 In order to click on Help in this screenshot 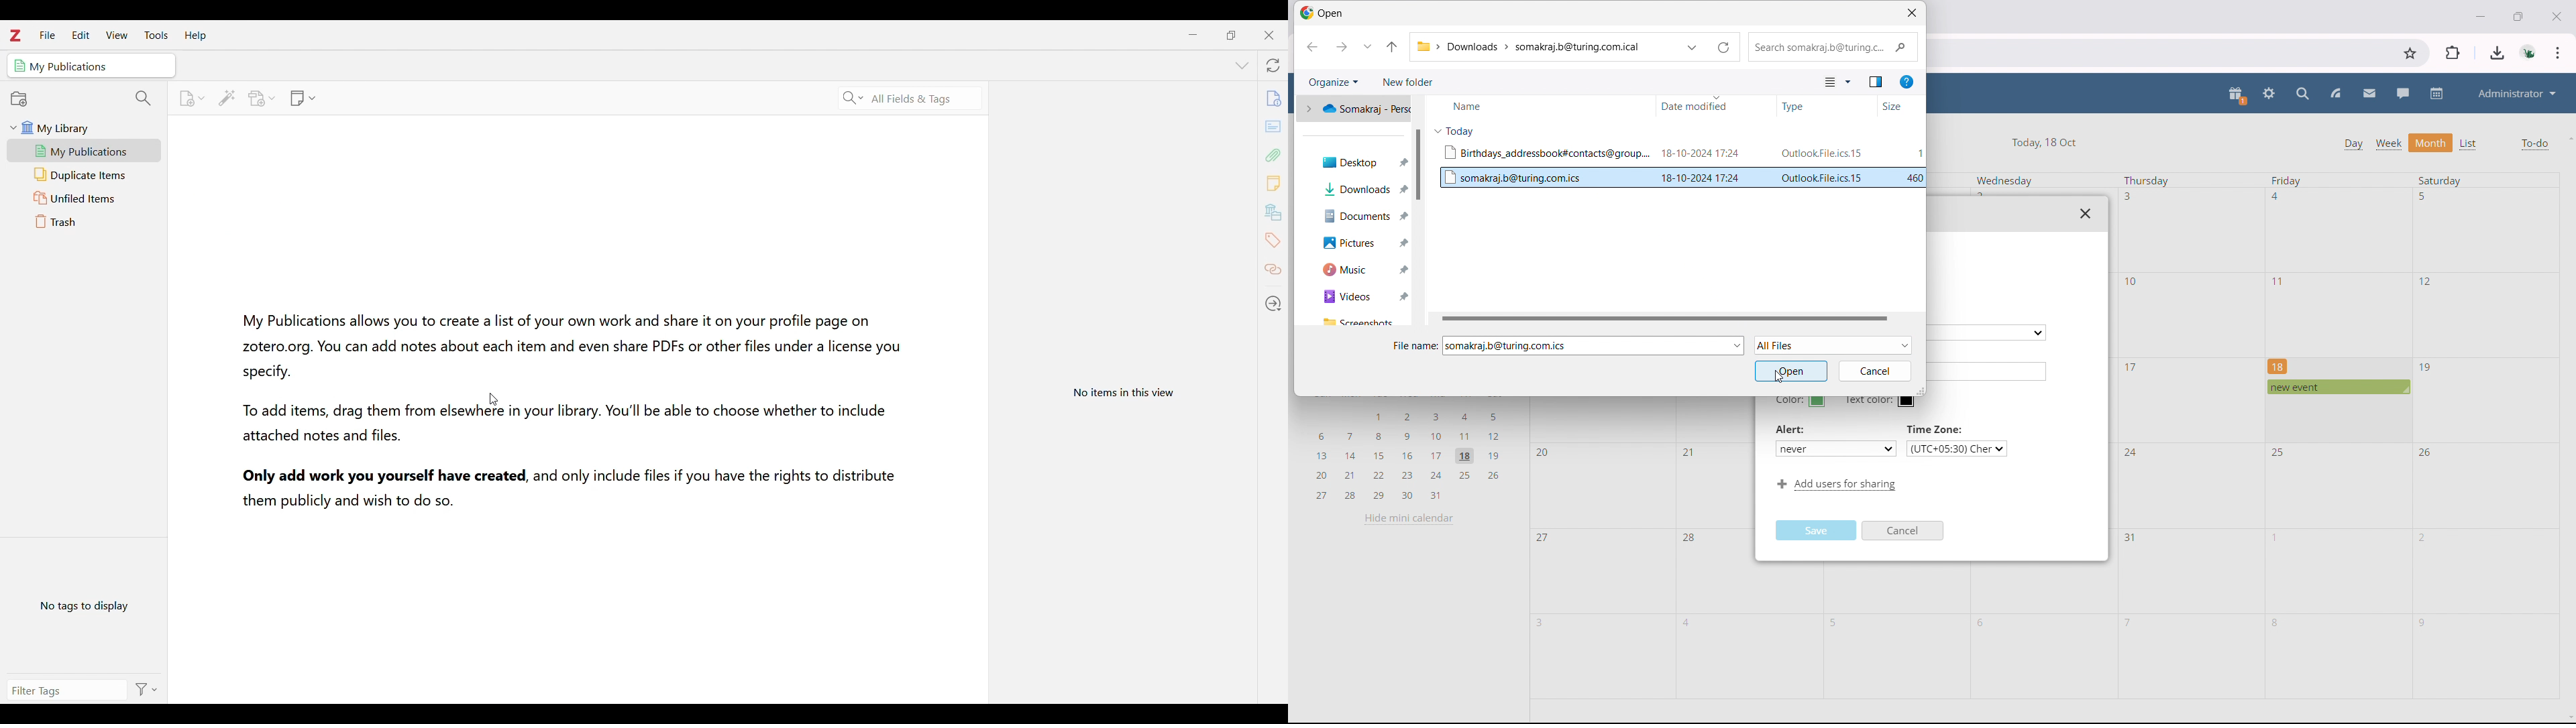, I will do `click(195, 36)`.